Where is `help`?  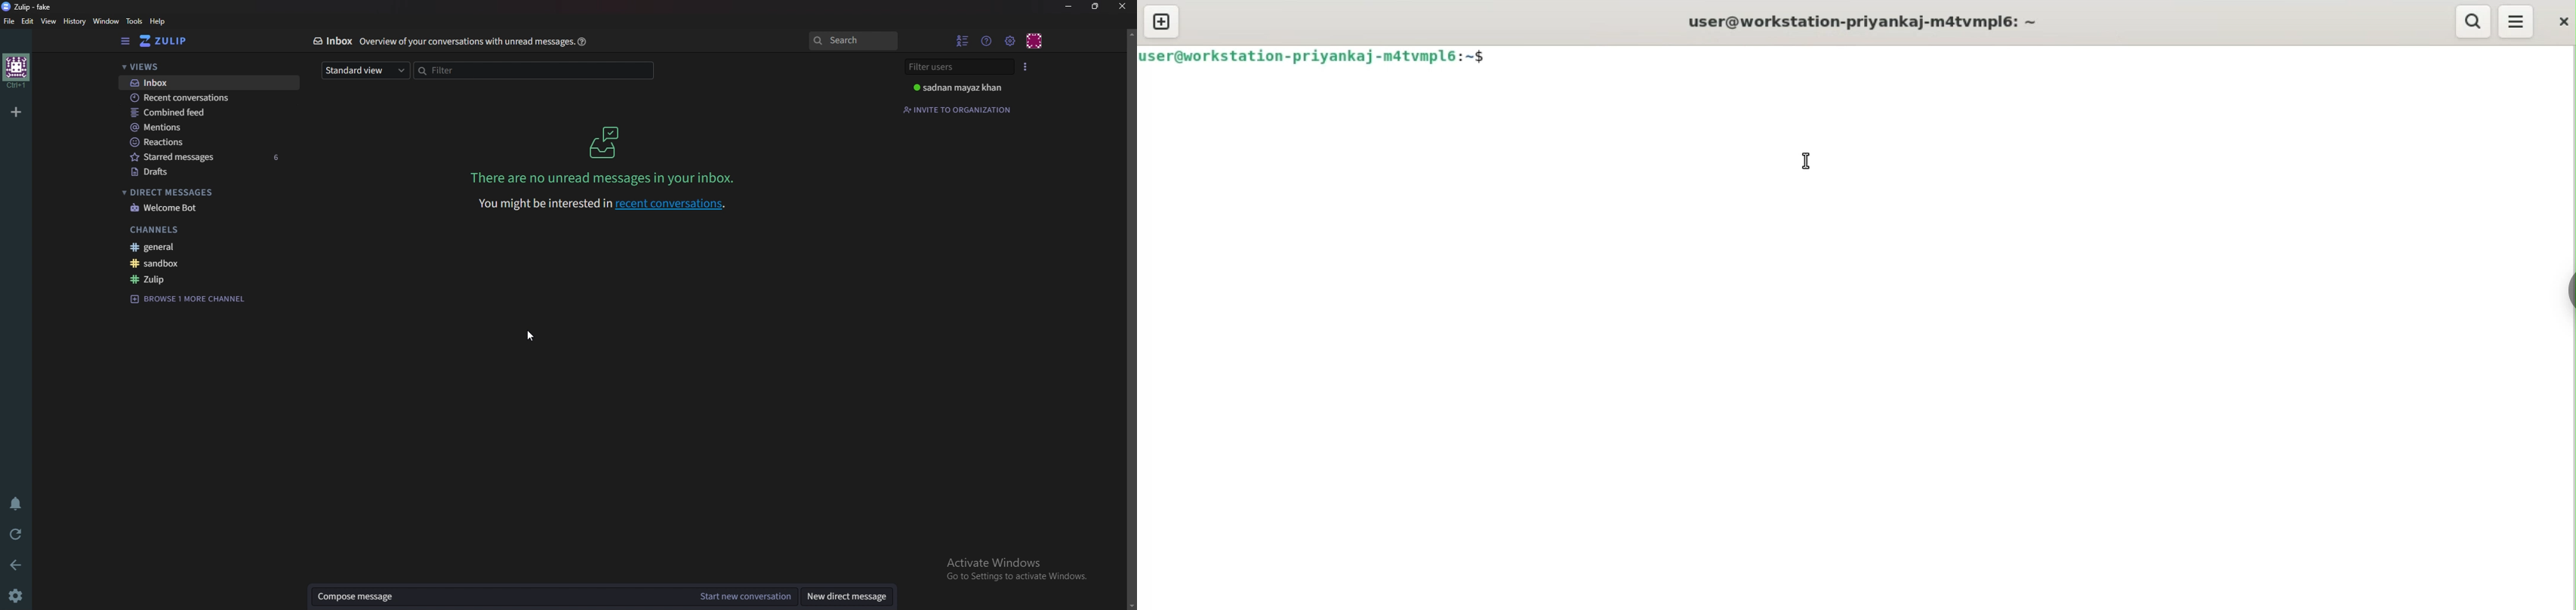 help is located at coordinates (159, 21).